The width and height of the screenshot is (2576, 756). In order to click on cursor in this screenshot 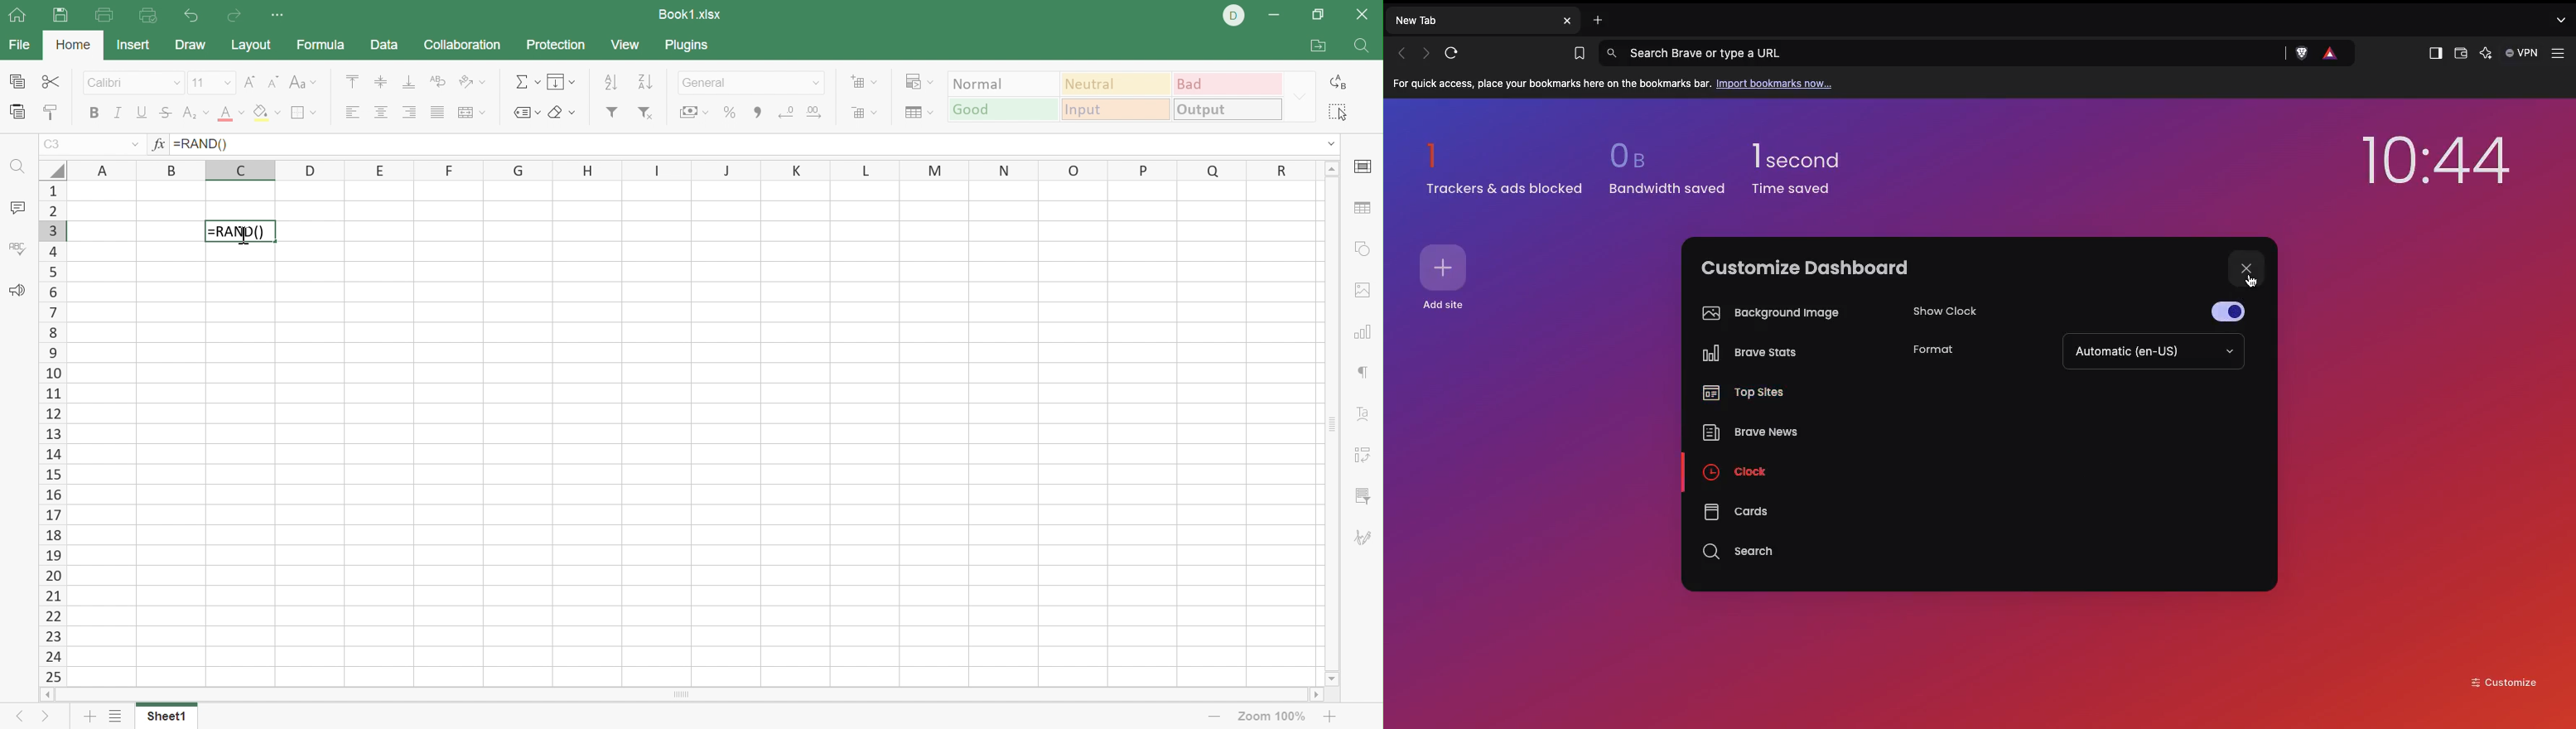, I will do `click(2252, 281)`.